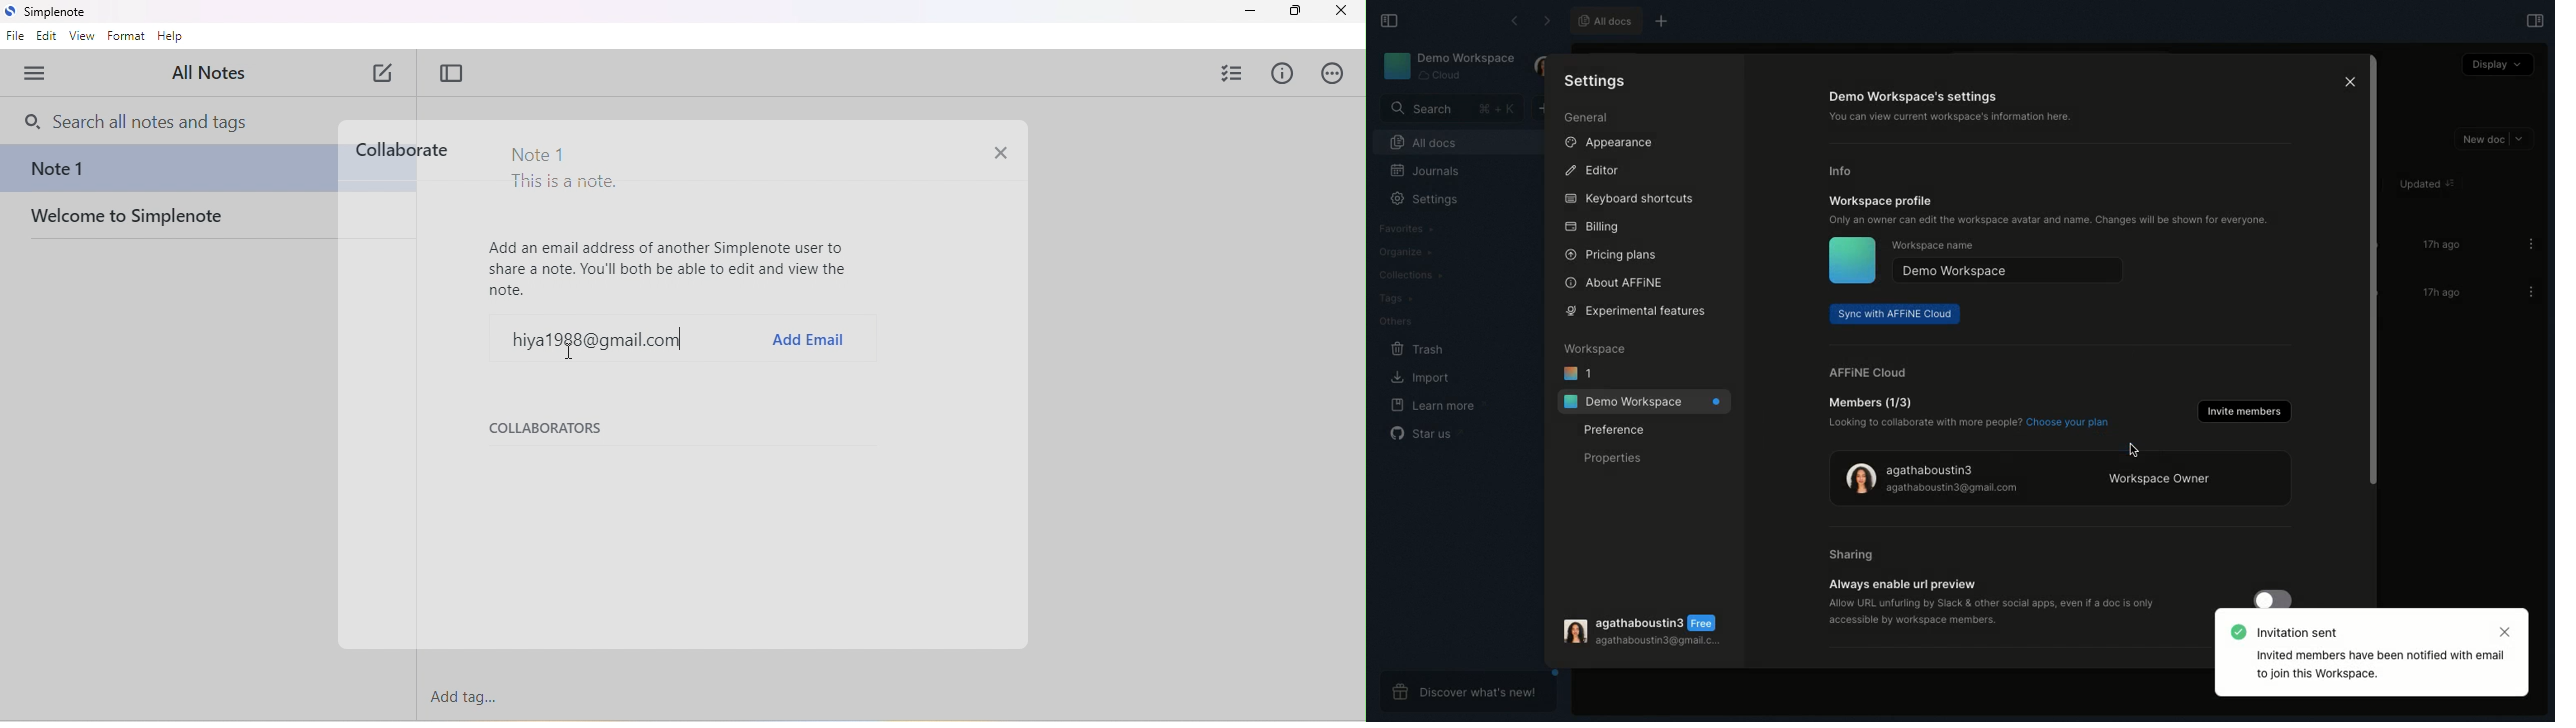  I want to click on Workspace profile, so click(1881, 200).